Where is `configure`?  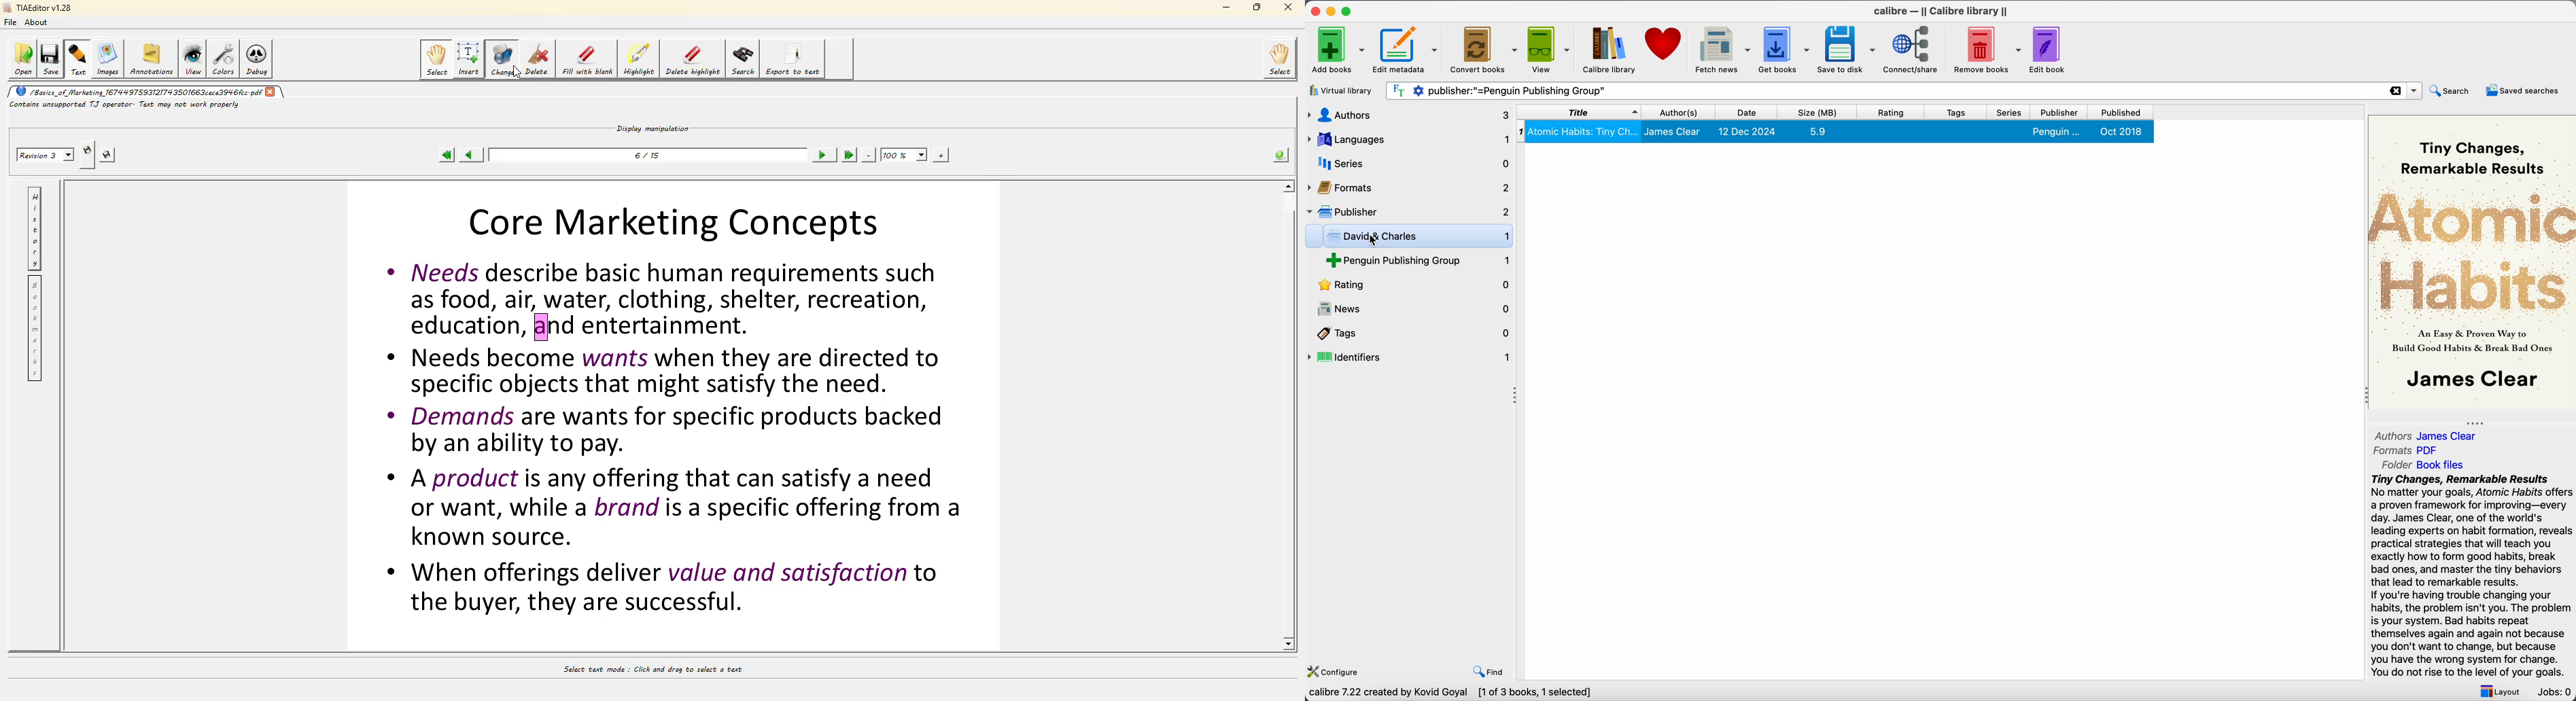 configure is located at coordinates (1338, 670).